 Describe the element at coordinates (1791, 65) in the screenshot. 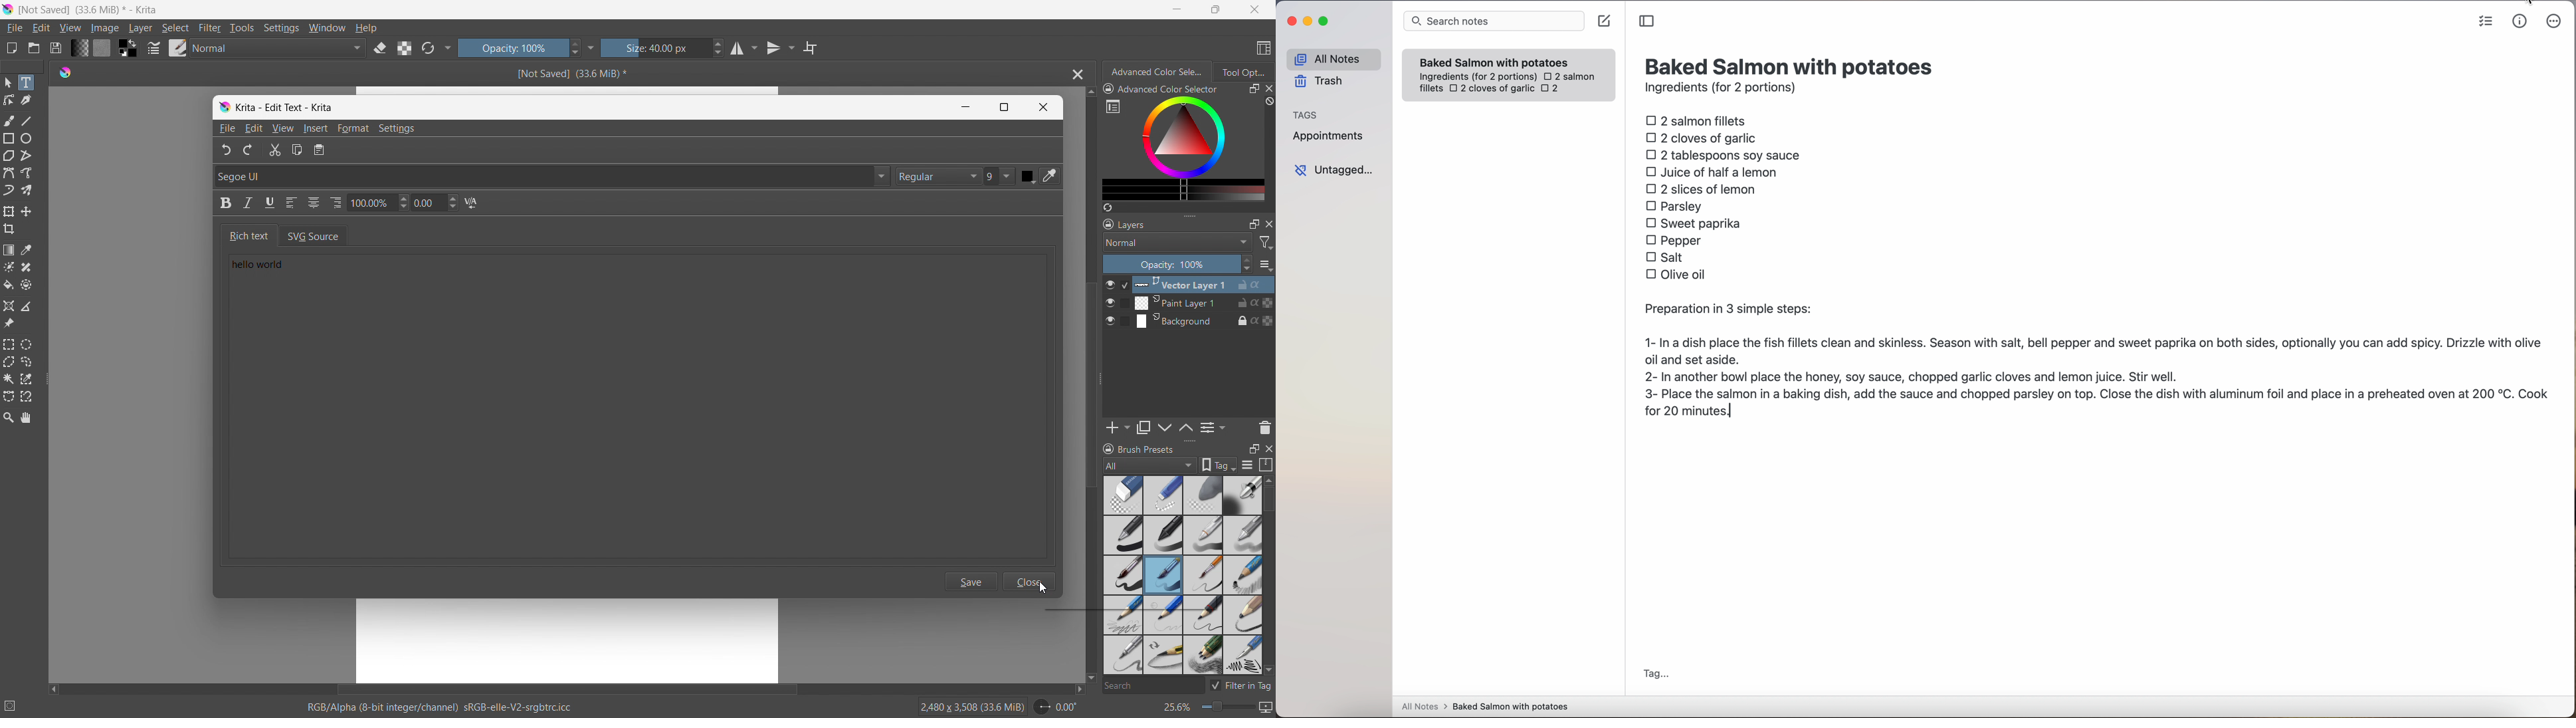

I see `title: Baked Salmon with potatoes` at that location.